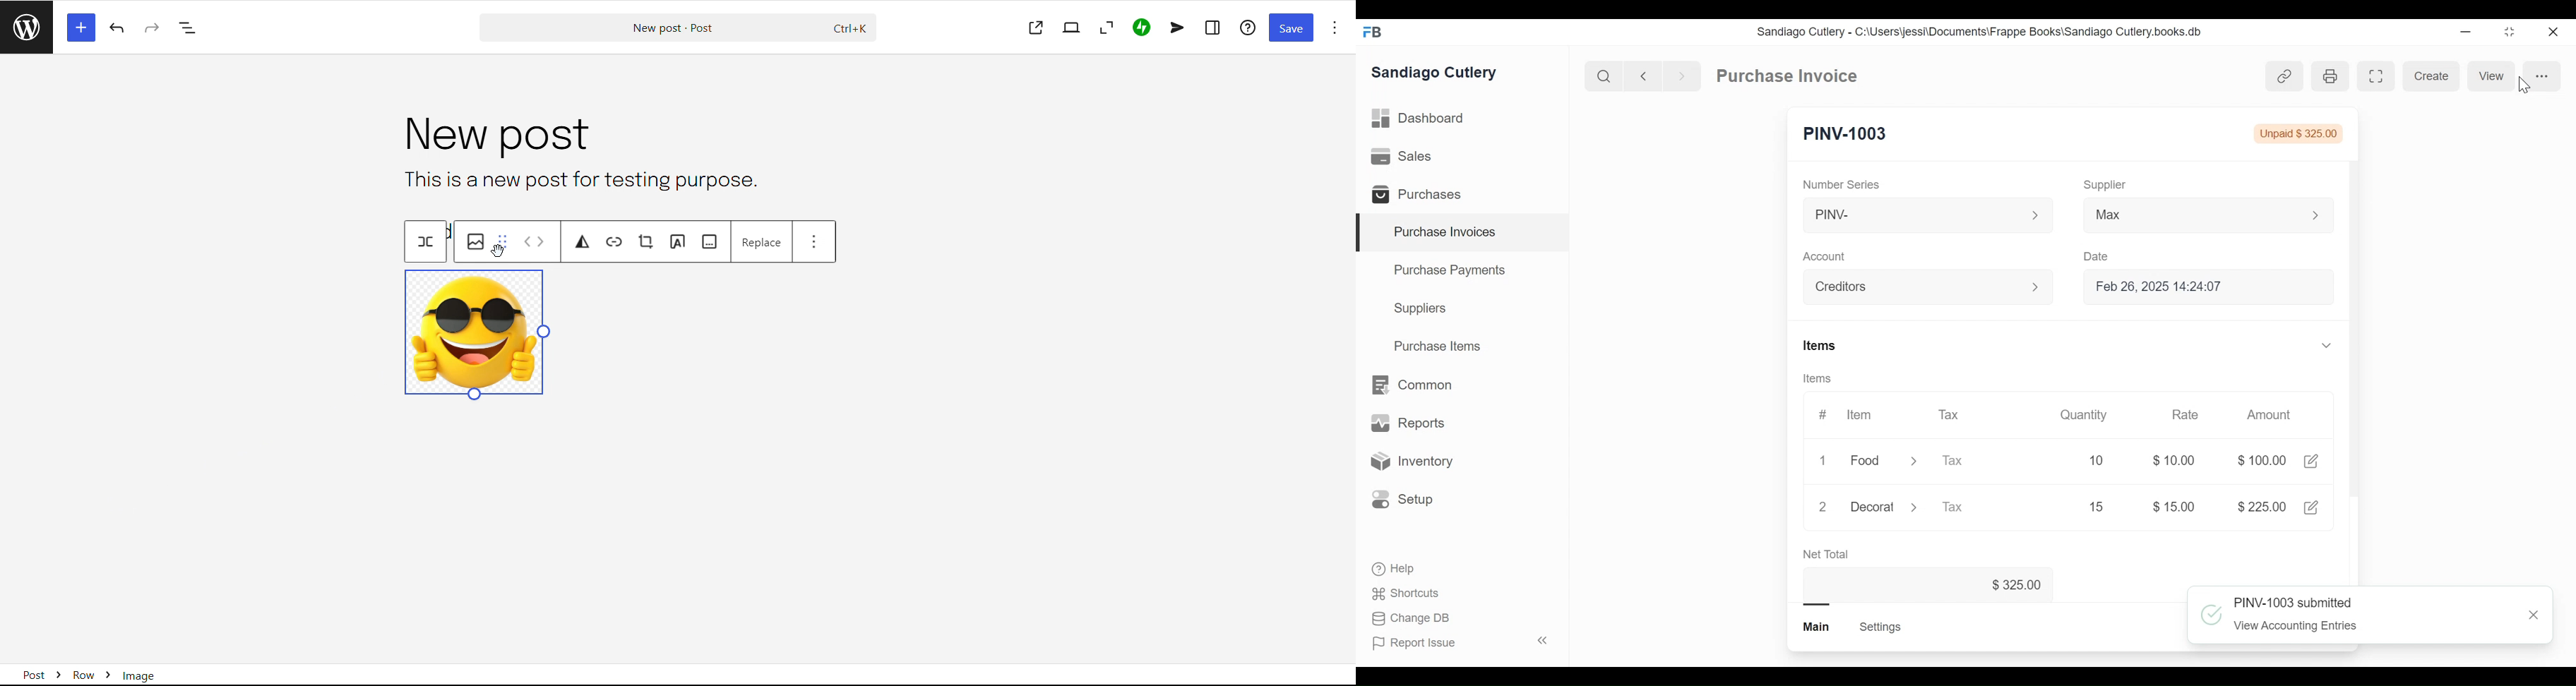 This screenshot has width=2576, height=700. I want to click on read posts, so click(26, 27).